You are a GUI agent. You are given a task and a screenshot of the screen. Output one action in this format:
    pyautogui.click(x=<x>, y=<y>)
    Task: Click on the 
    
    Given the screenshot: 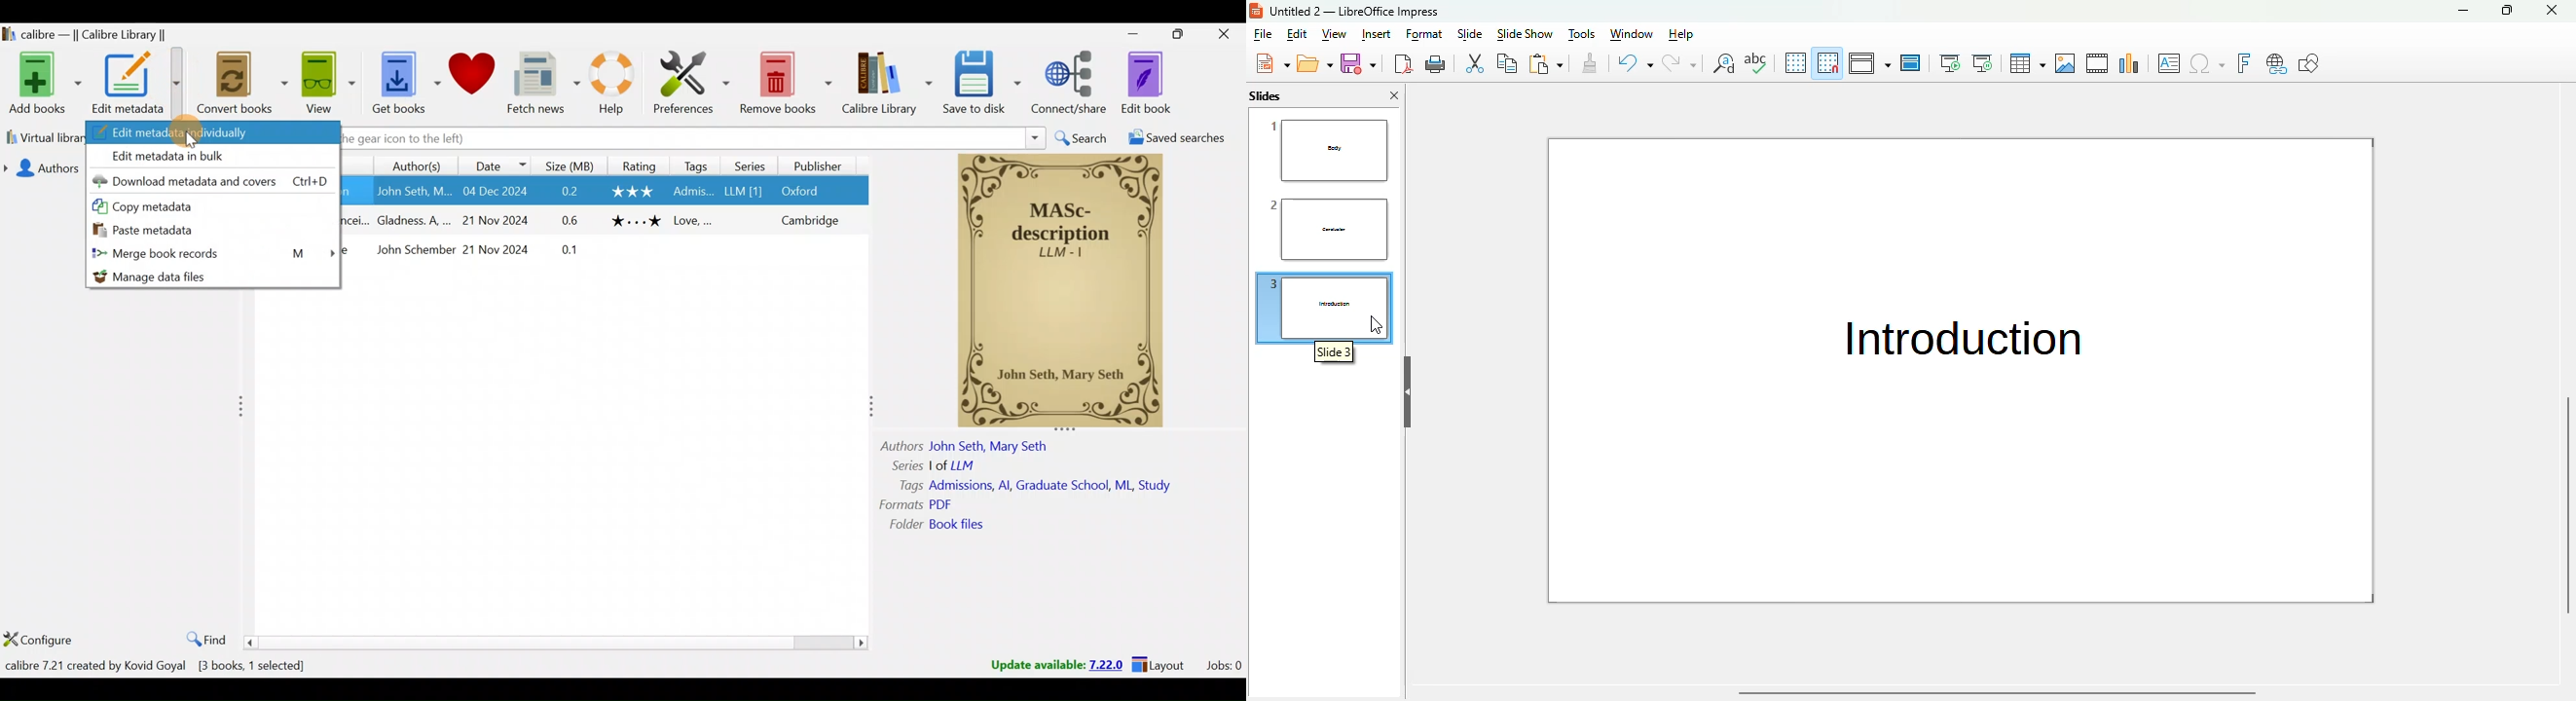 What is the action you would take?
    pyautogui.click(x=944, y=503)
    